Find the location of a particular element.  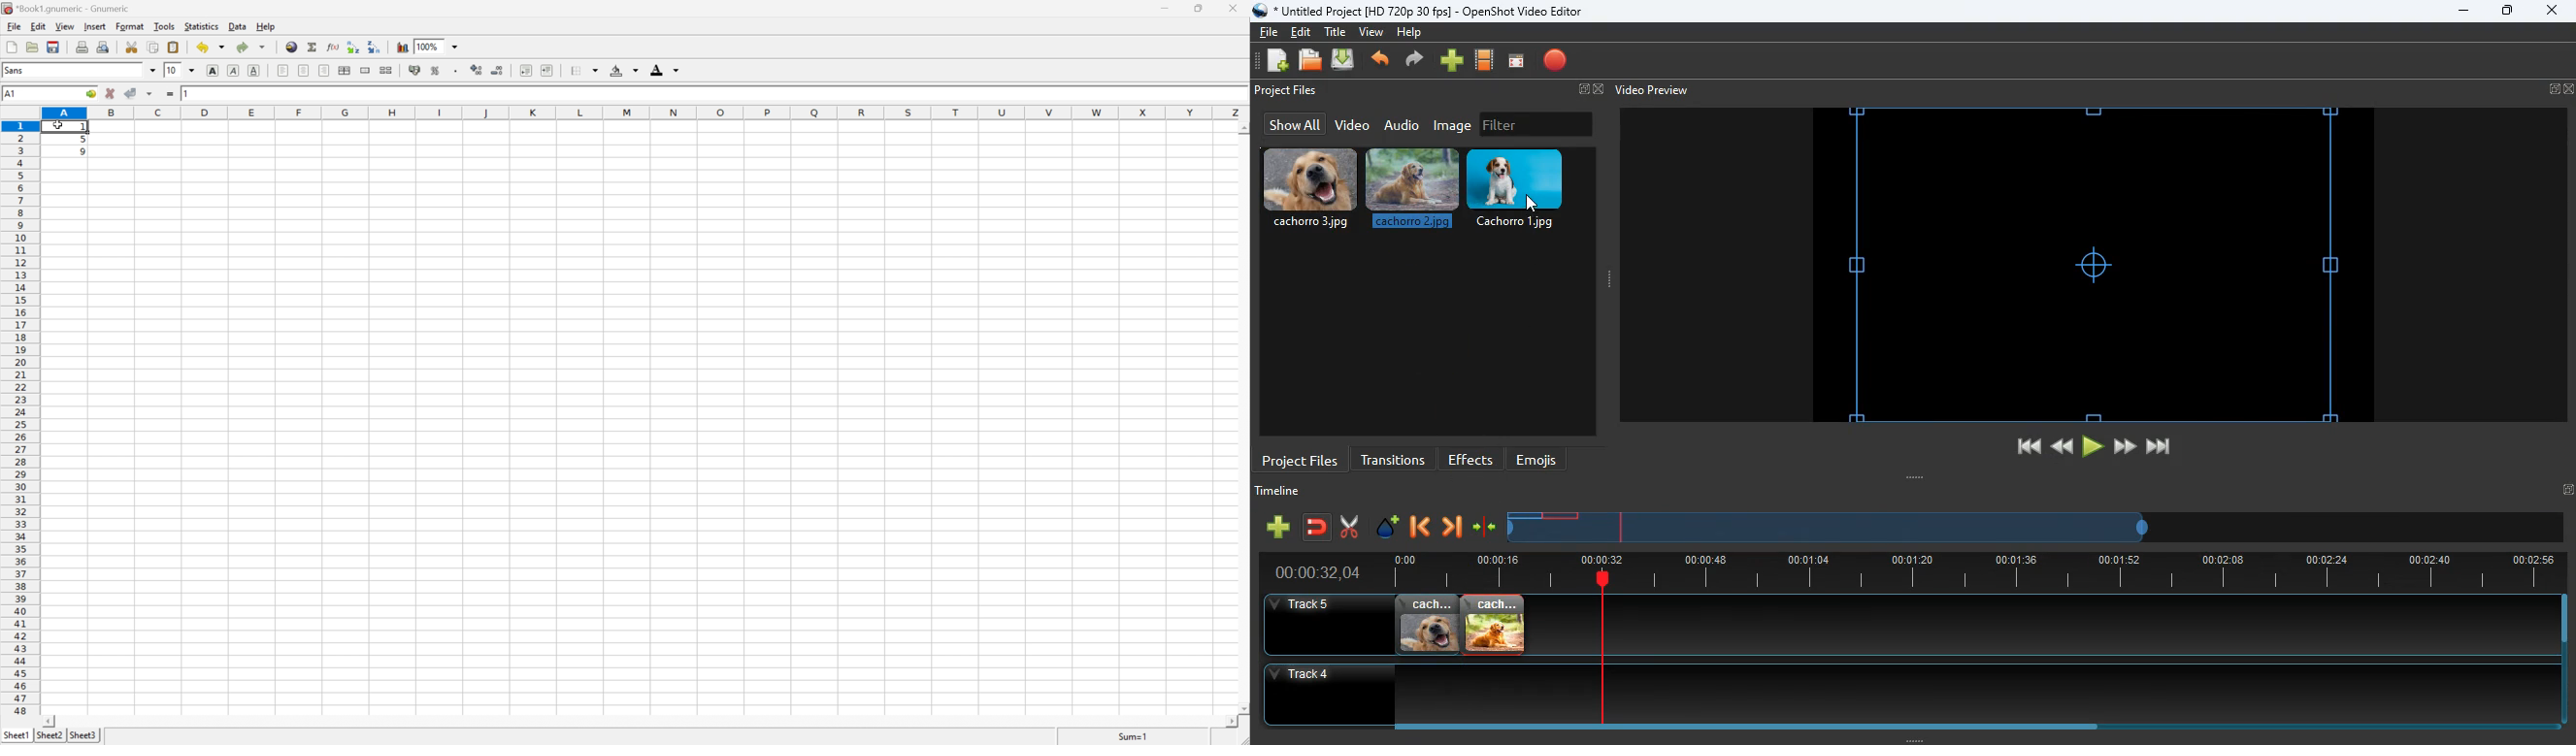

view is located at coordinates (1372, 32).